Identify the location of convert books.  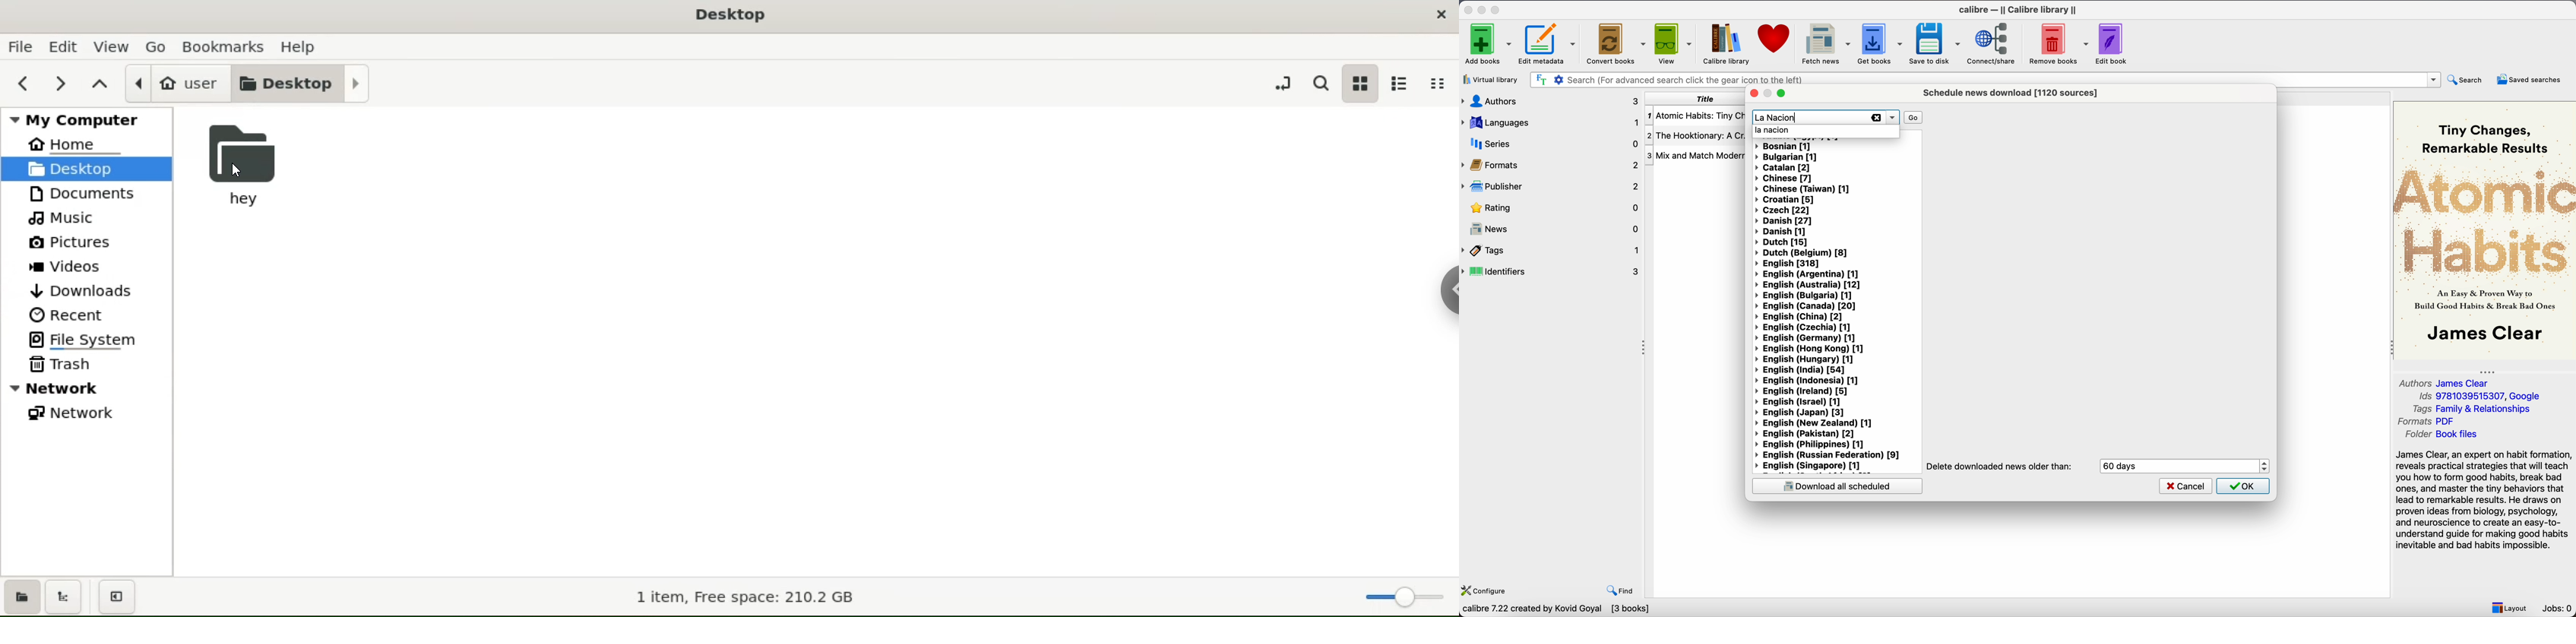
(1615, 42).